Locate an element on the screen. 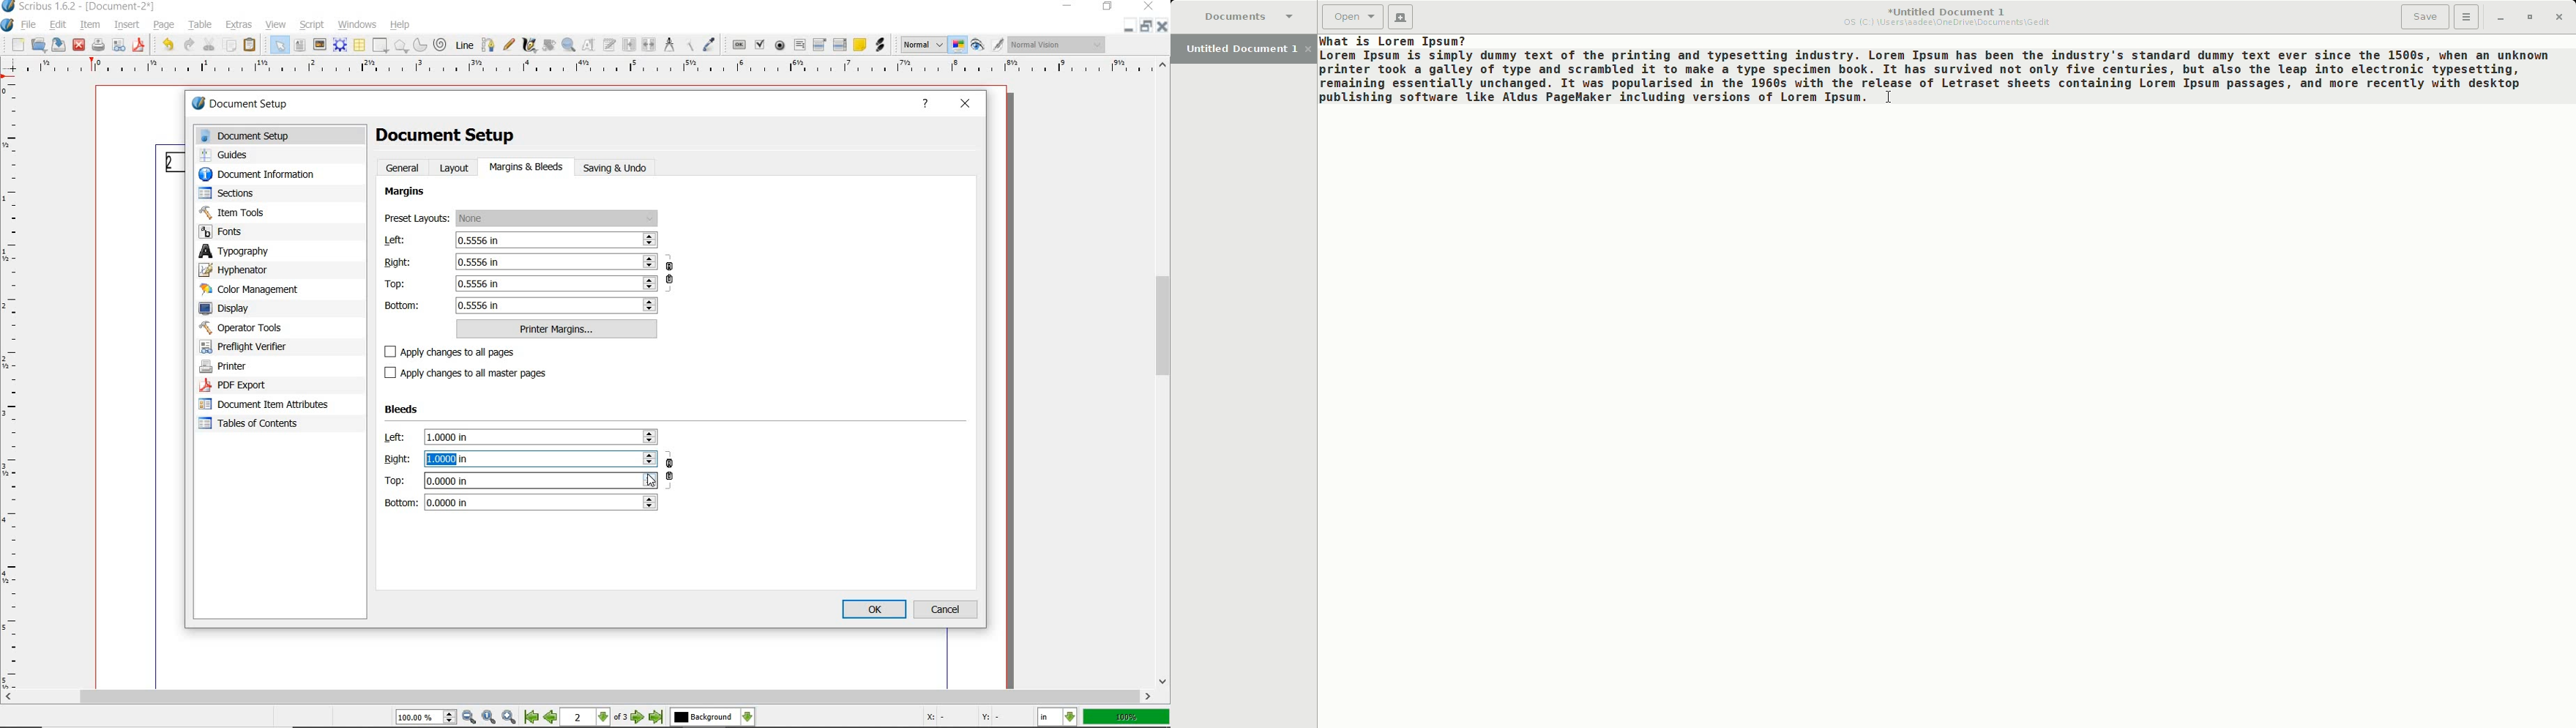 The image size is (2576, 728). pdf list box is located at coordinates (841, 45).